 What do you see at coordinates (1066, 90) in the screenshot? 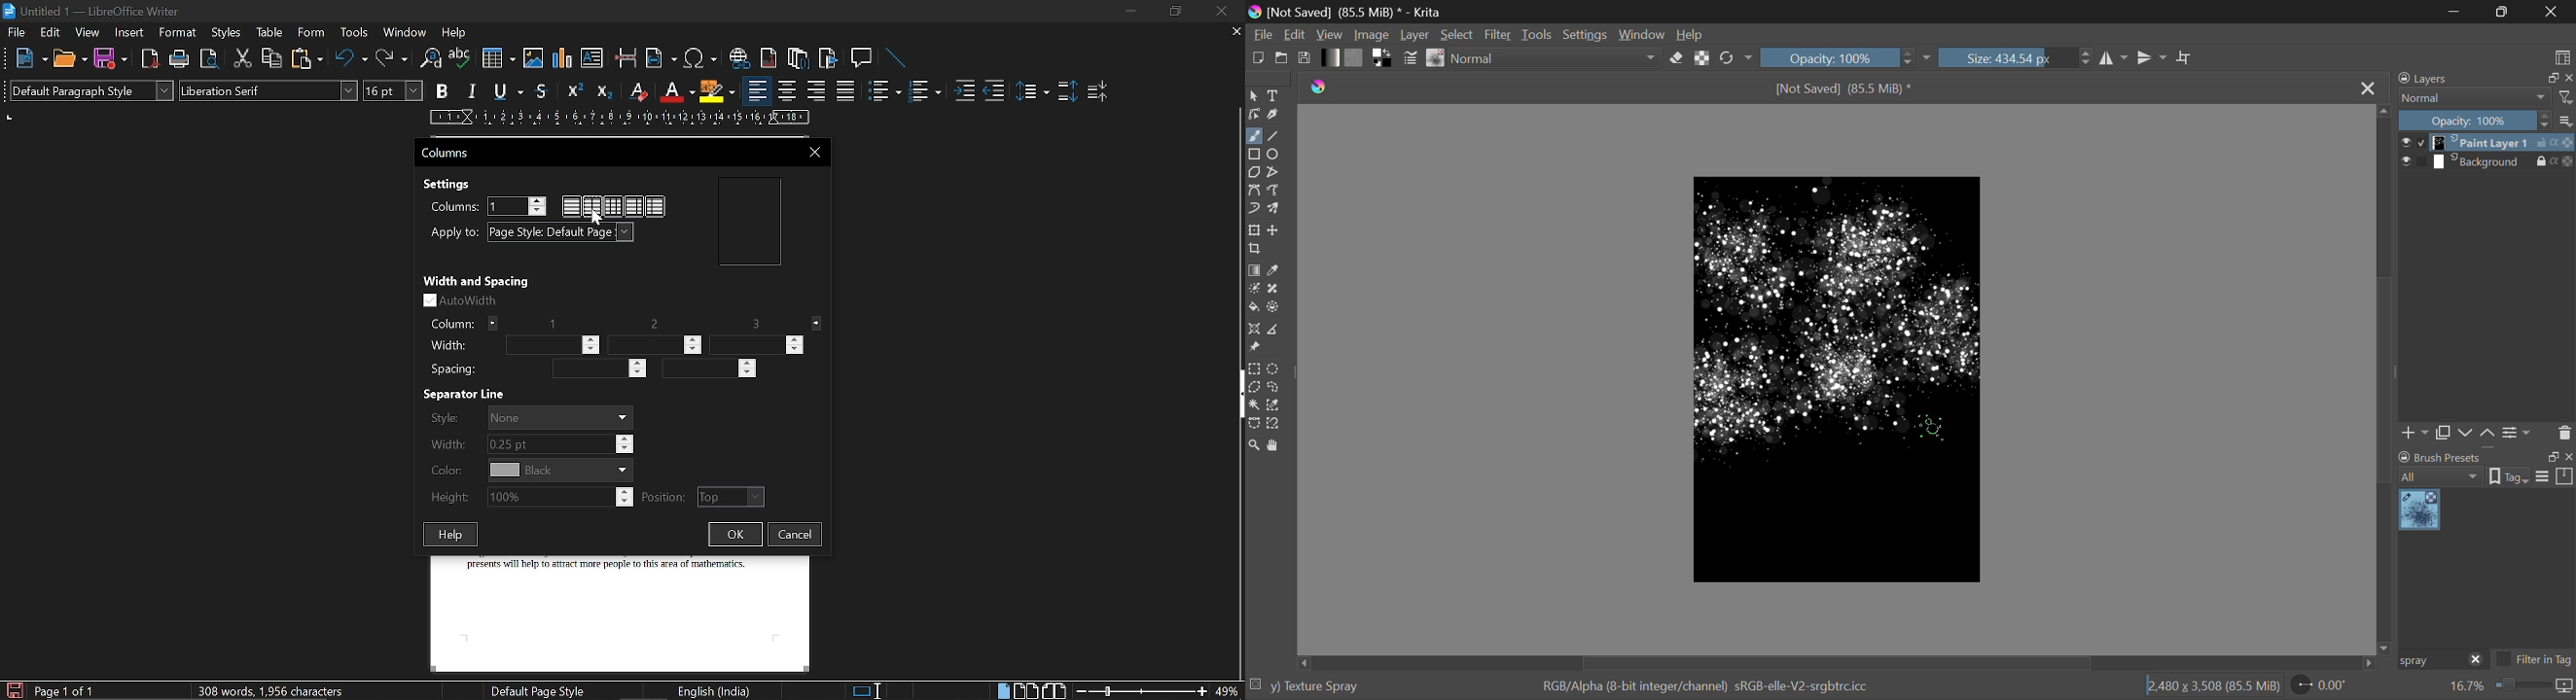
I see `Increase paragraph spacing` at bounding box center [1066, 90].